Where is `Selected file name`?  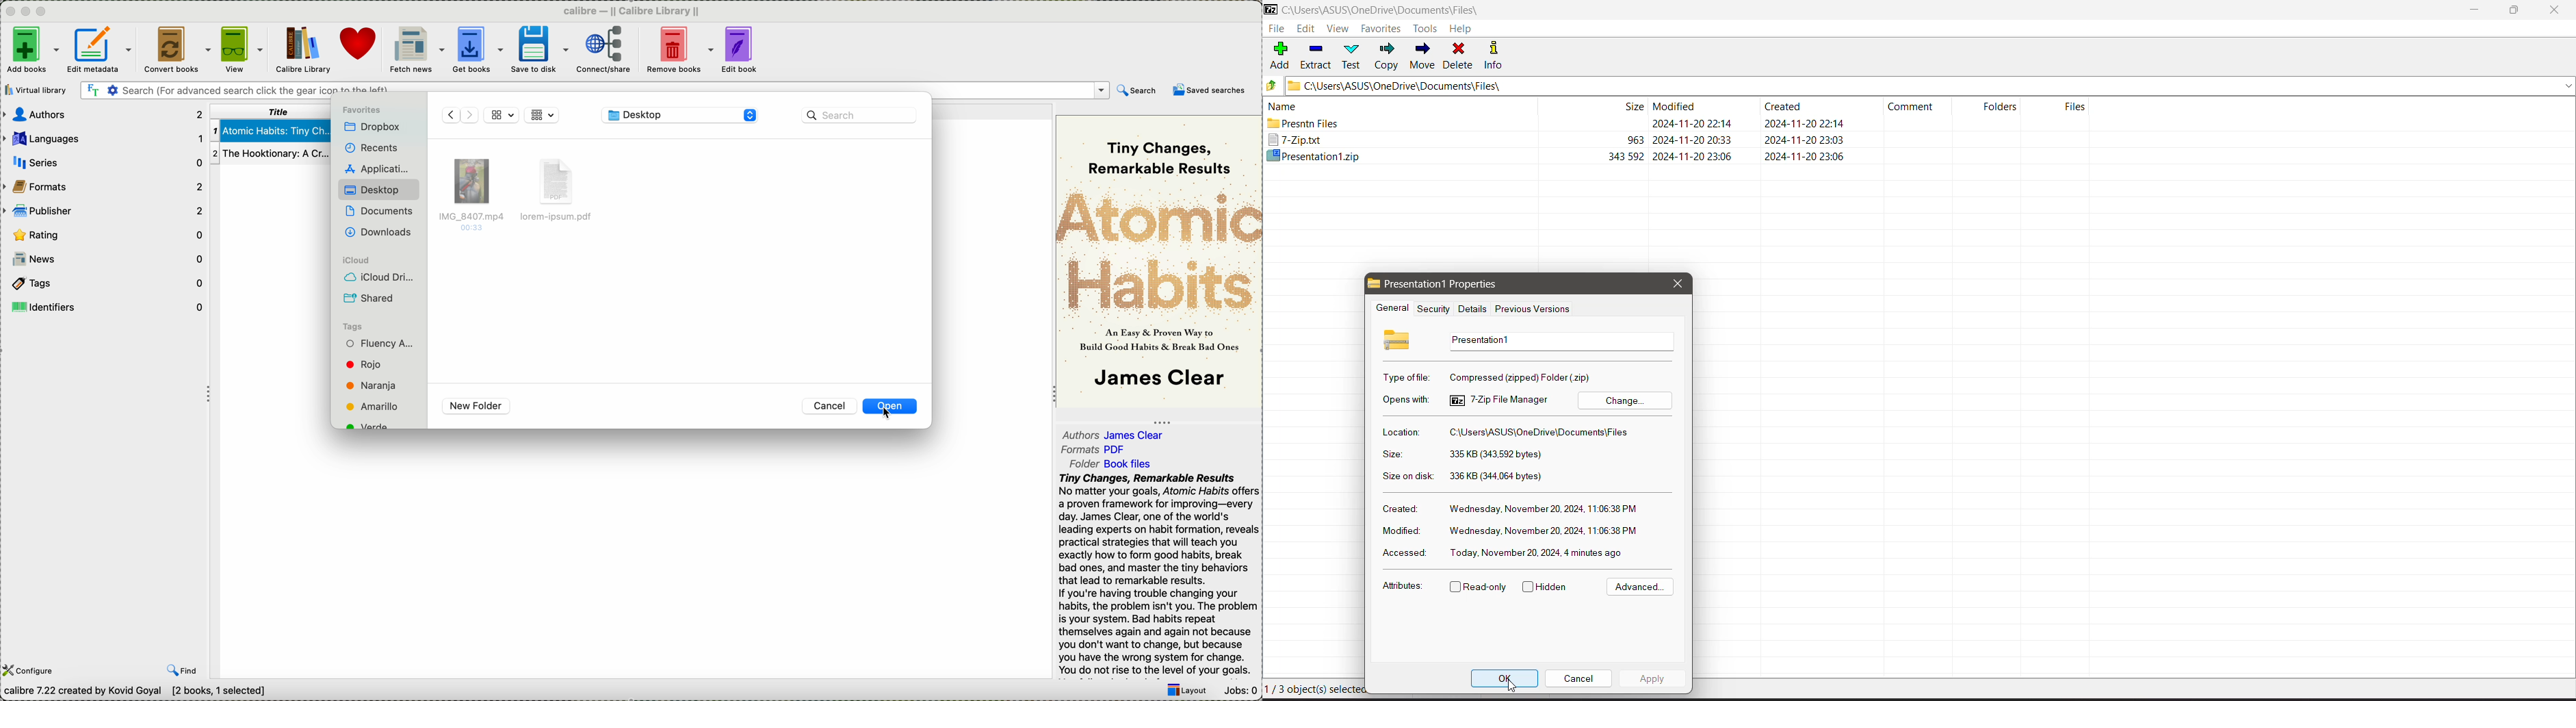 Selected file name is located at coordinates (1558, 341).